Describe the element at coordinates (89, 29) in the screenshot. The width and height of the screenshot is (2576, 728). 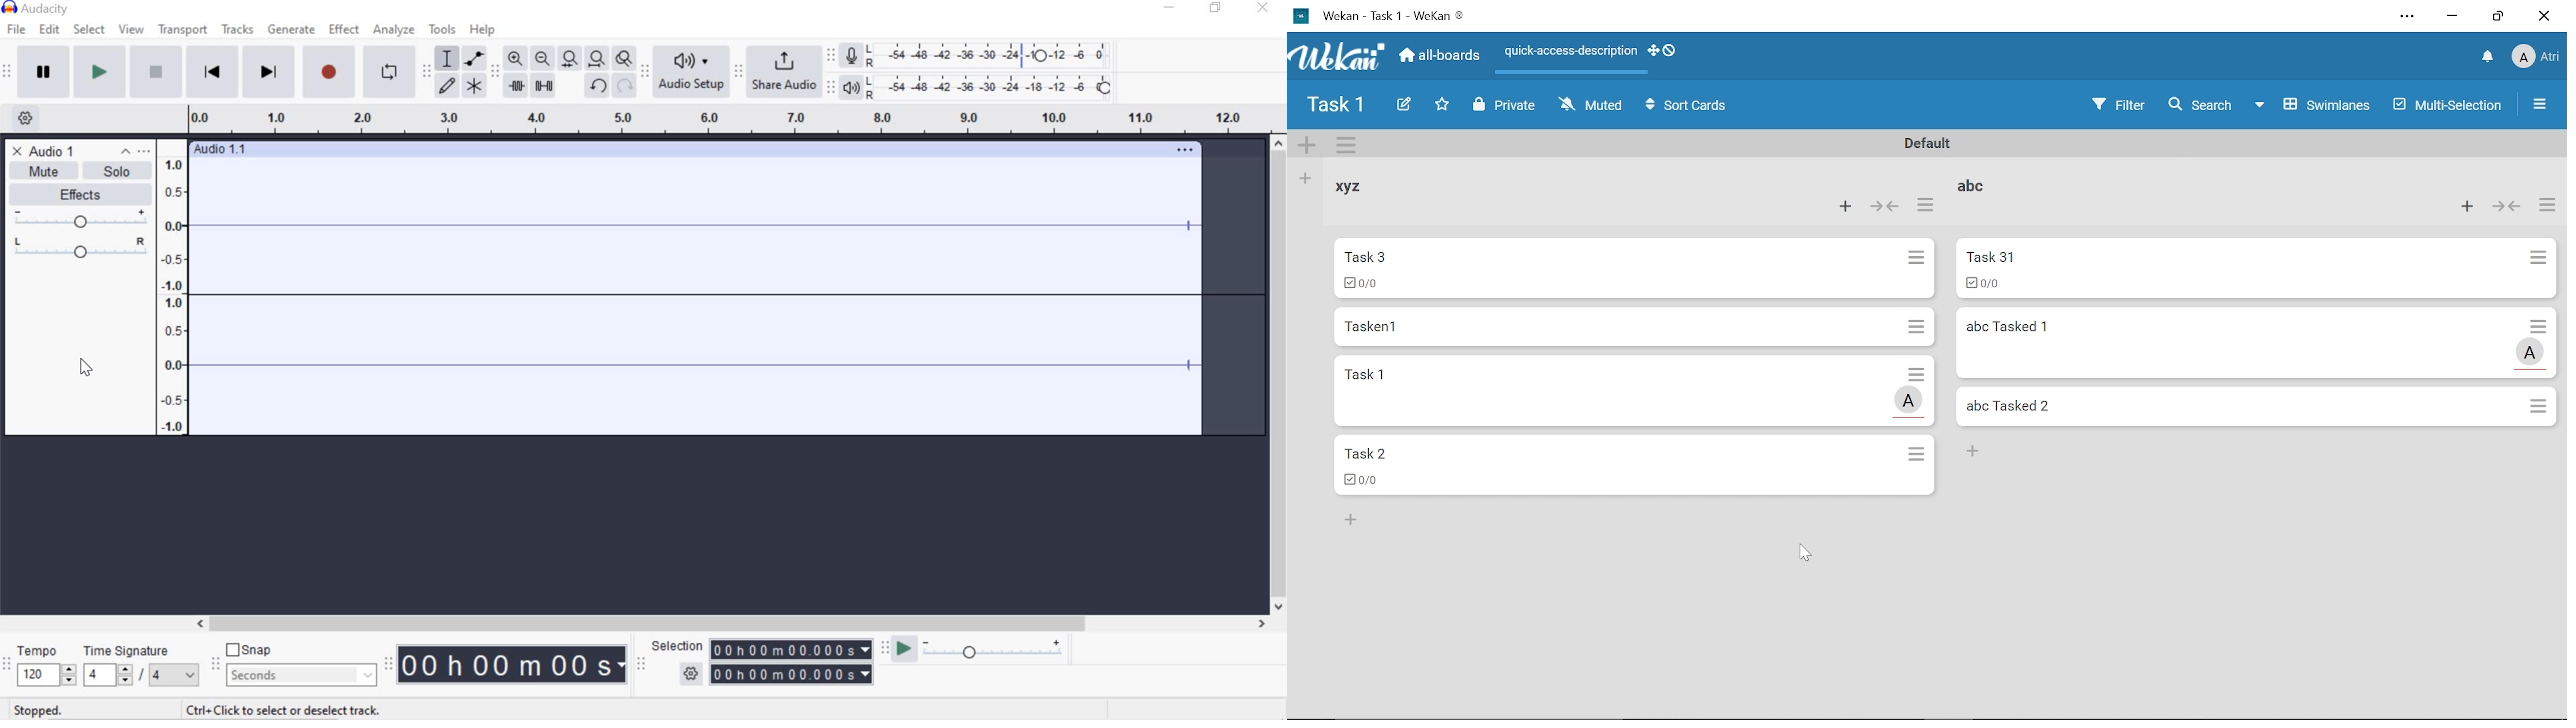
I see `select` at that location.